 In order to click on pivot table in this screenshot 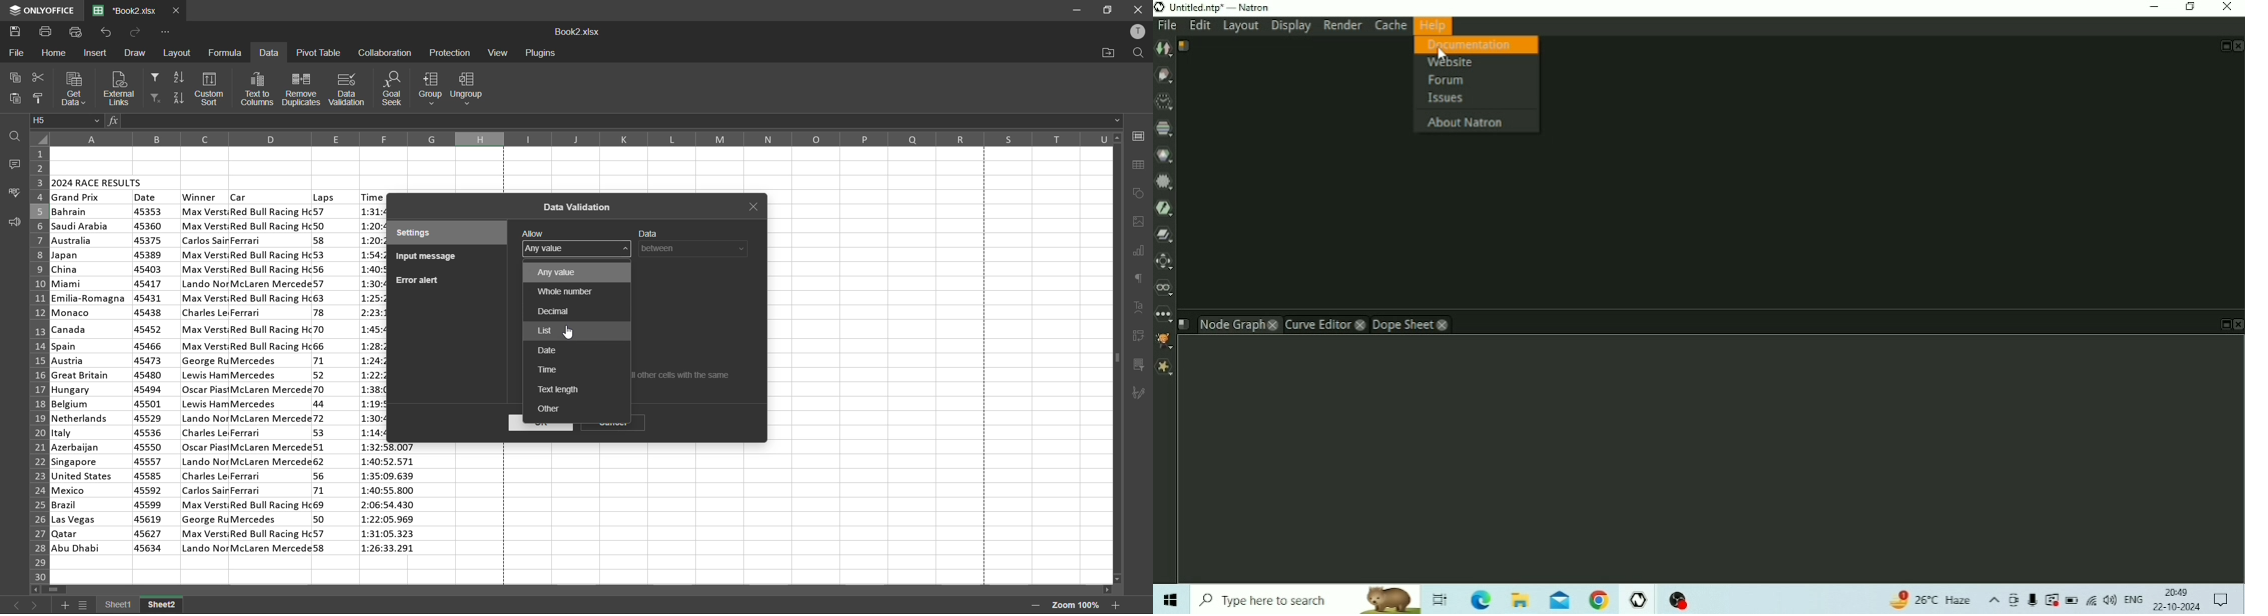, I will do `click(1140, 336)`.